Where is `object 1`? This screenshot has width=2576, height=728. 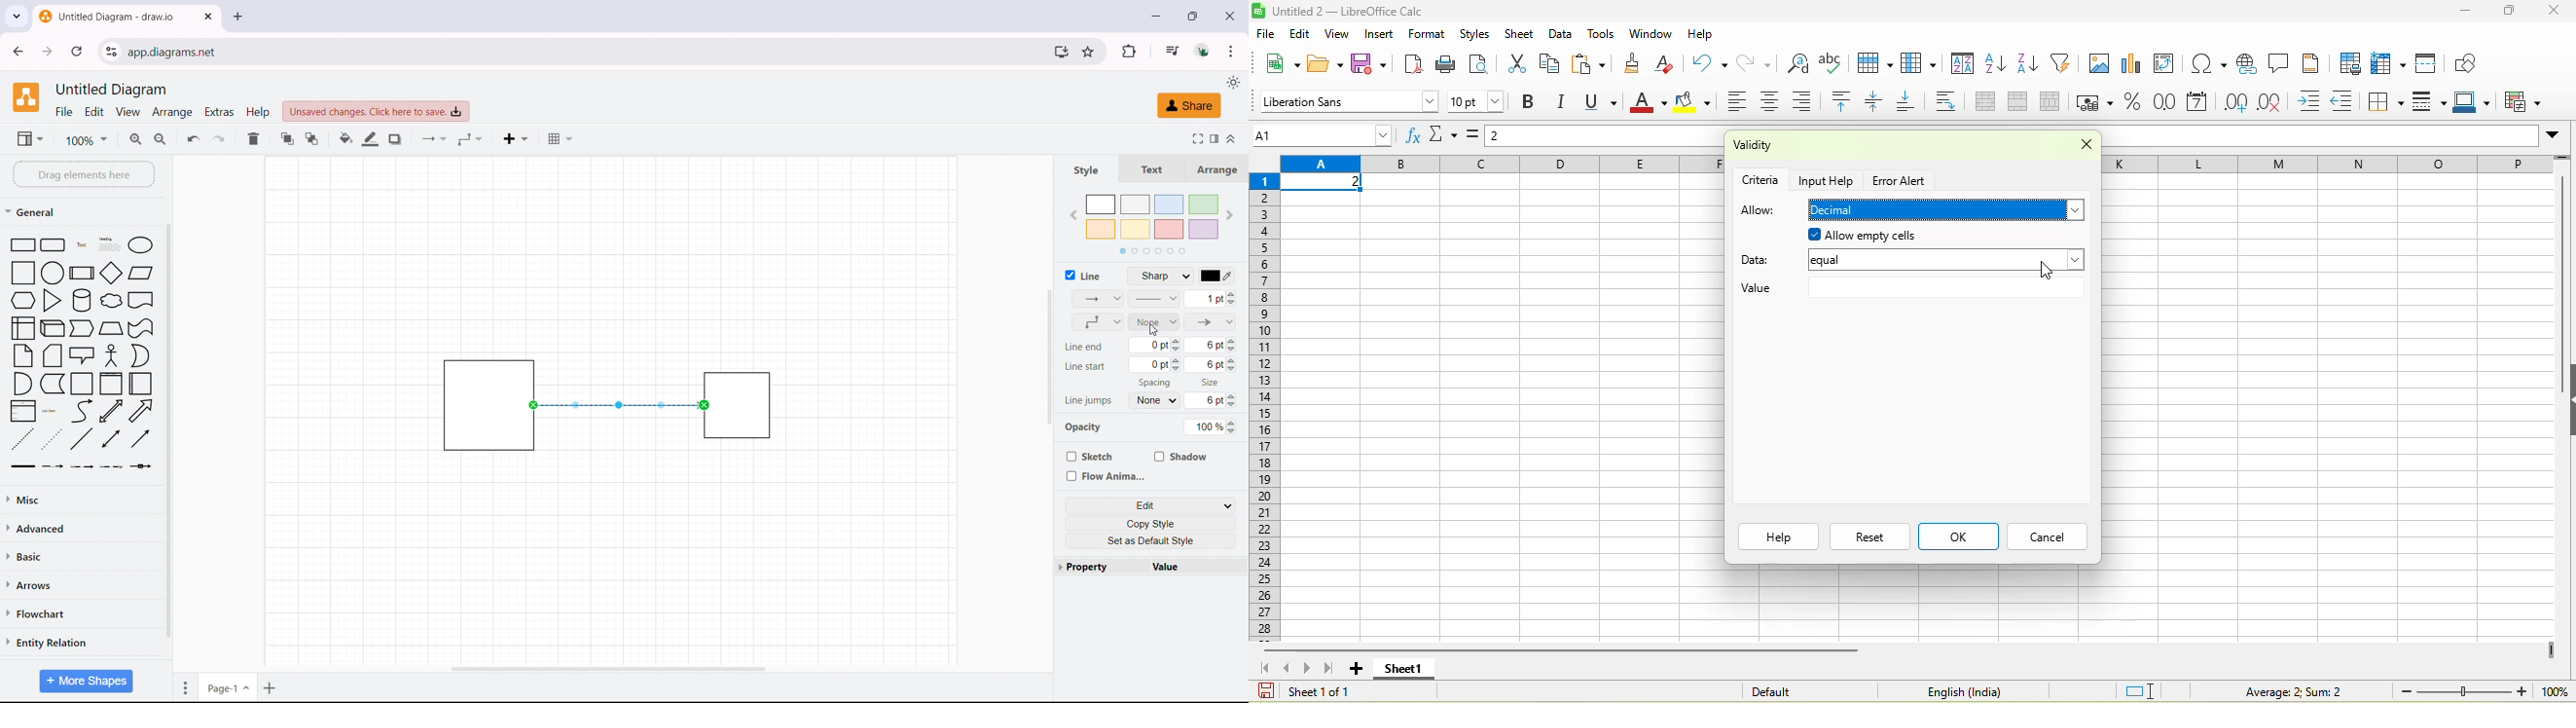
object 1 is located at coordinates (471, 404).